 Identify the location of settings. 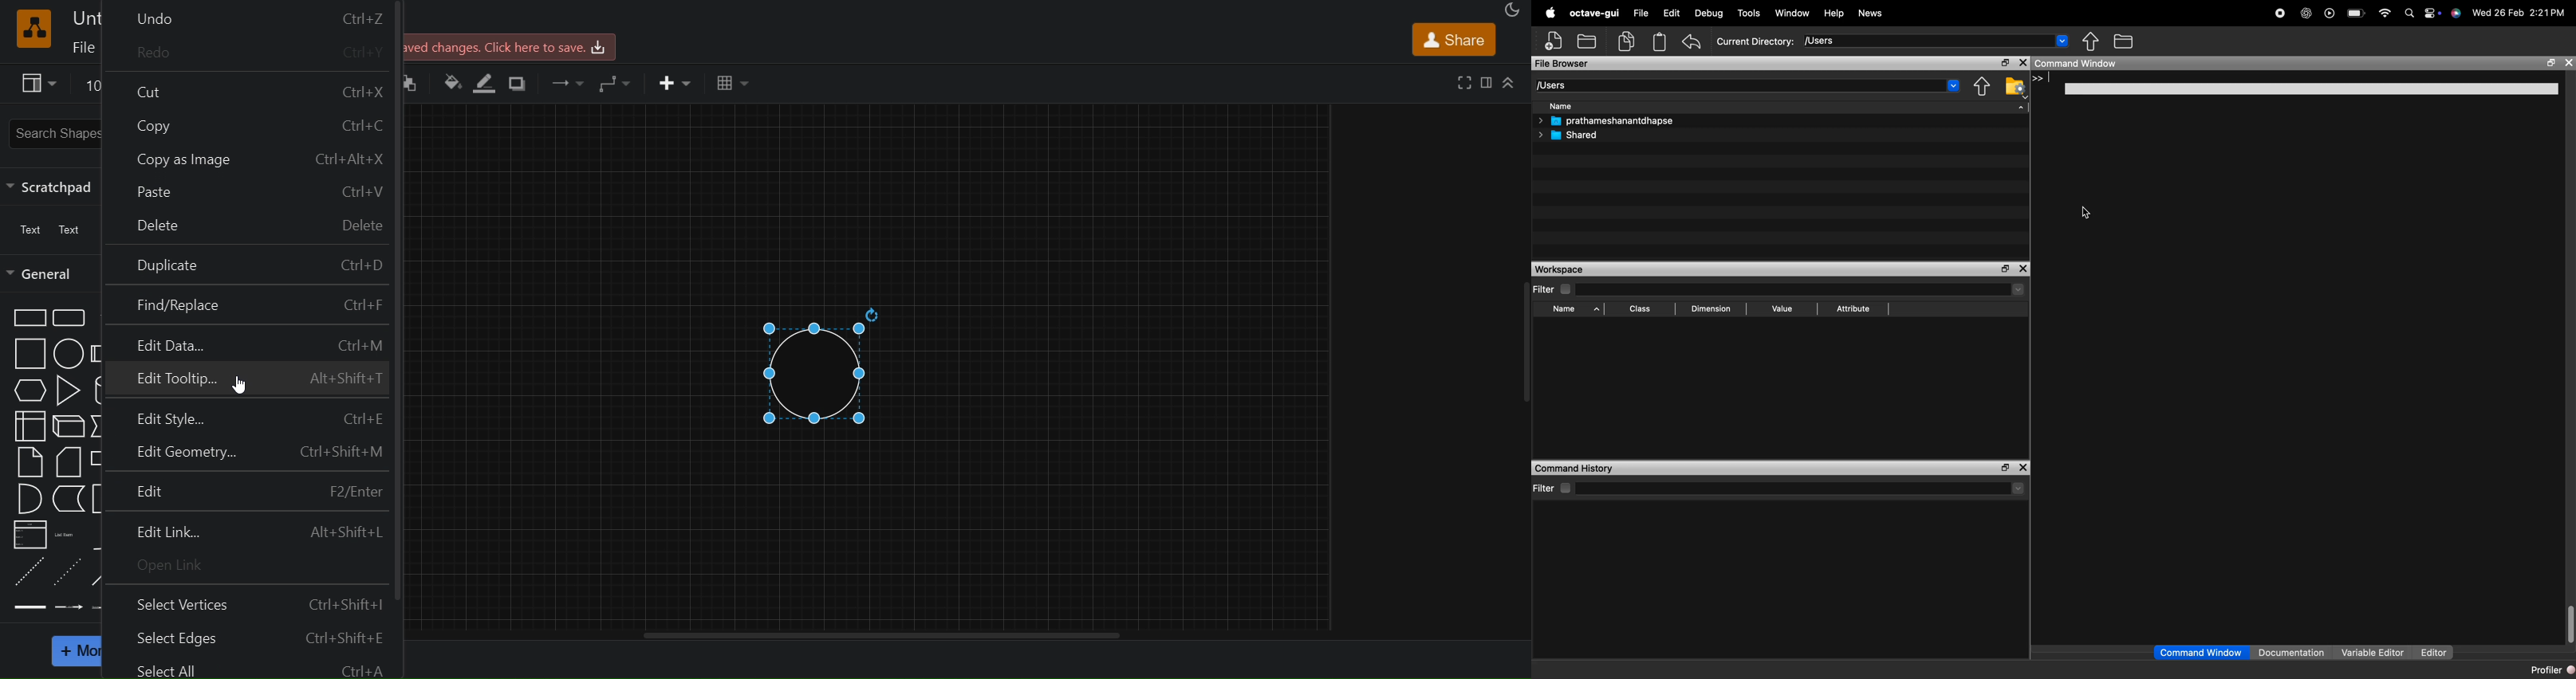
(2435, 12).